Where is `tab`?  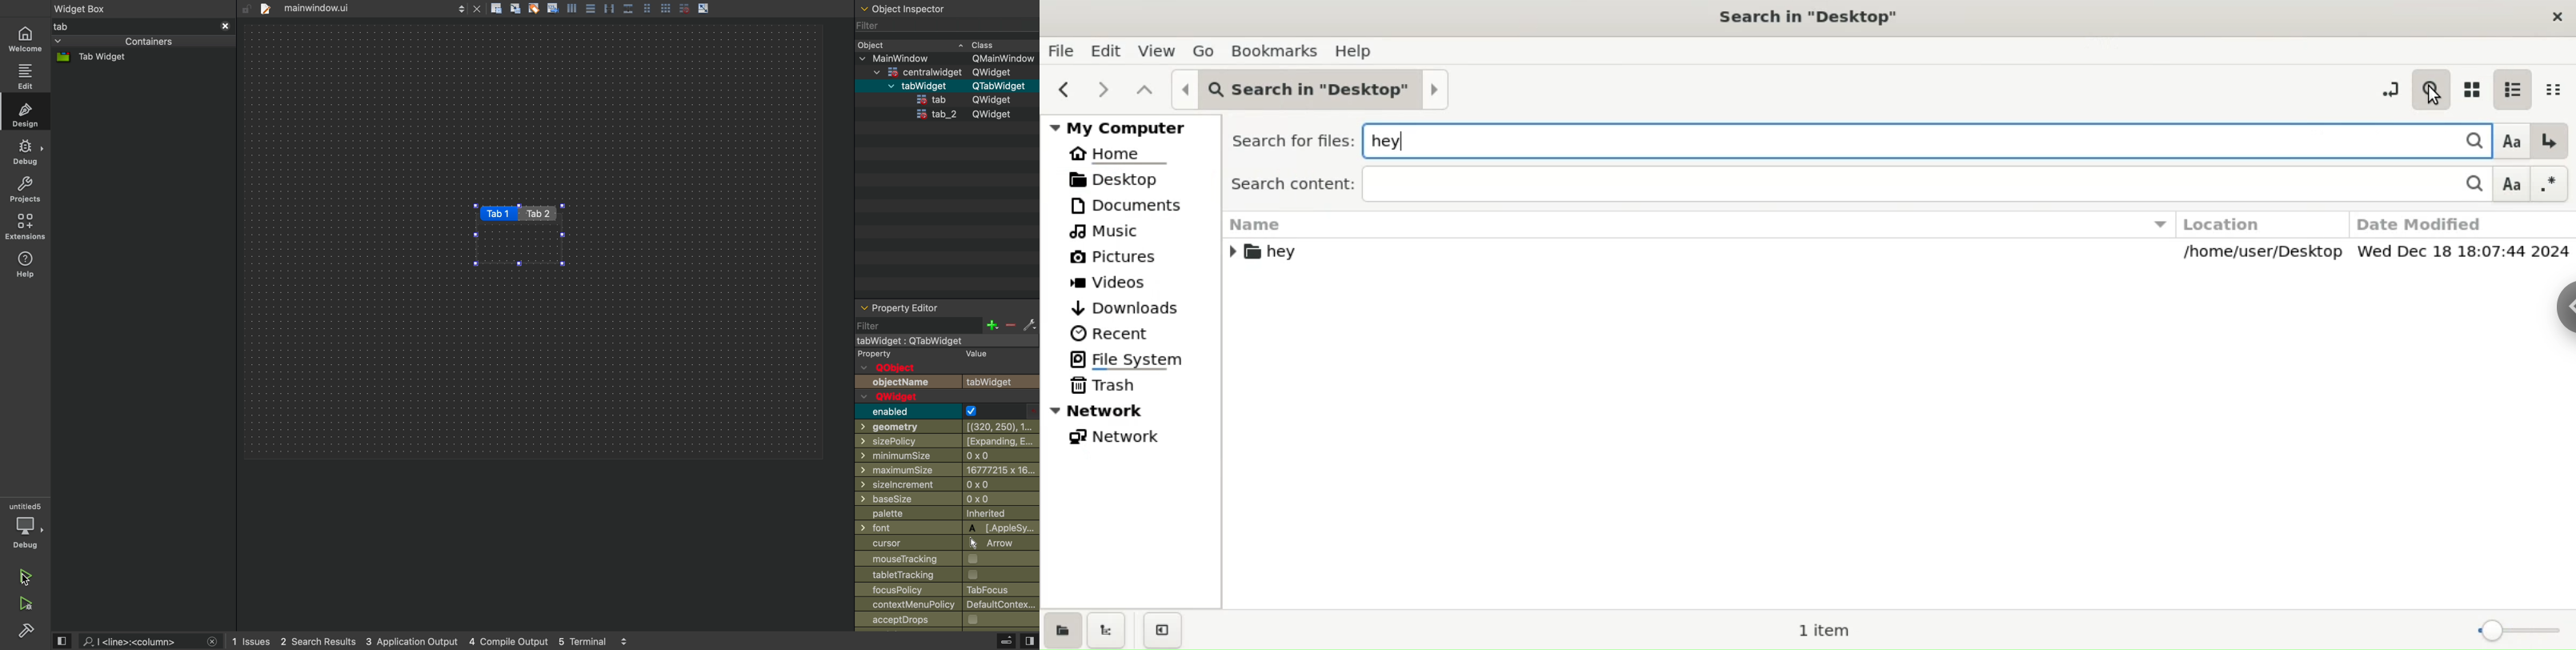 tab is located at coordinates (348, 8).